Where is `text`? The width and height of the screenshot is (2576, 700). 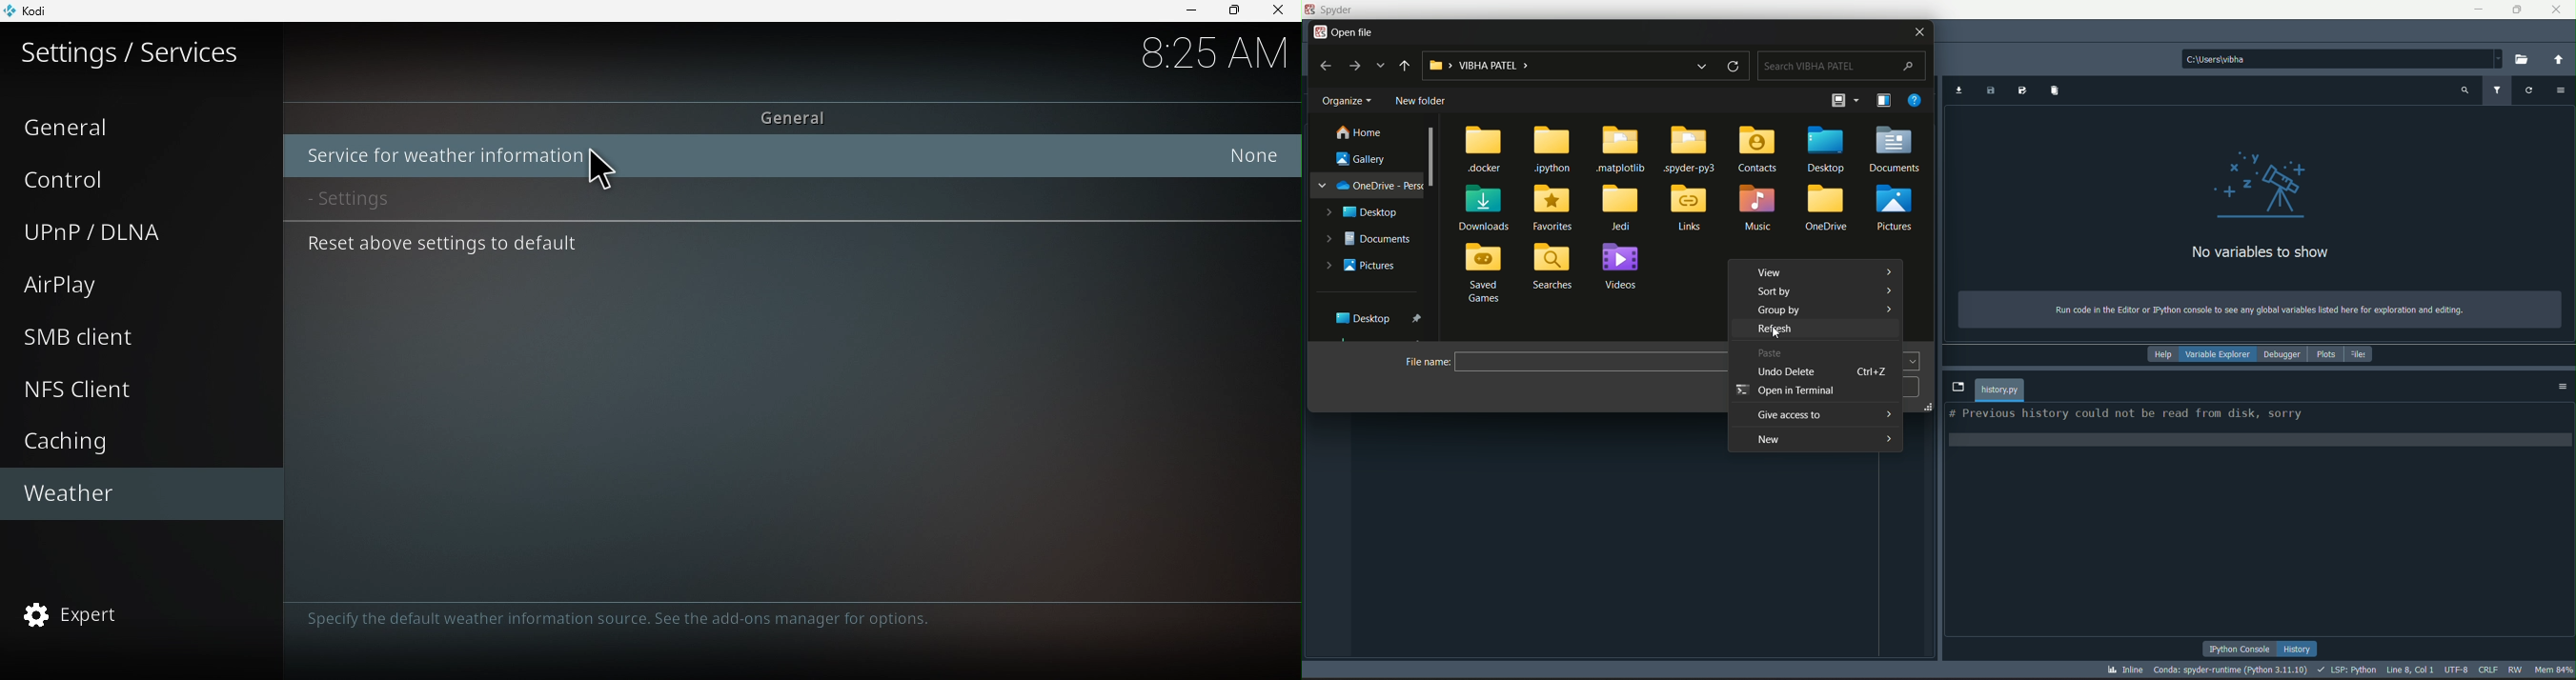
text is located at coordinates (2126, 415).